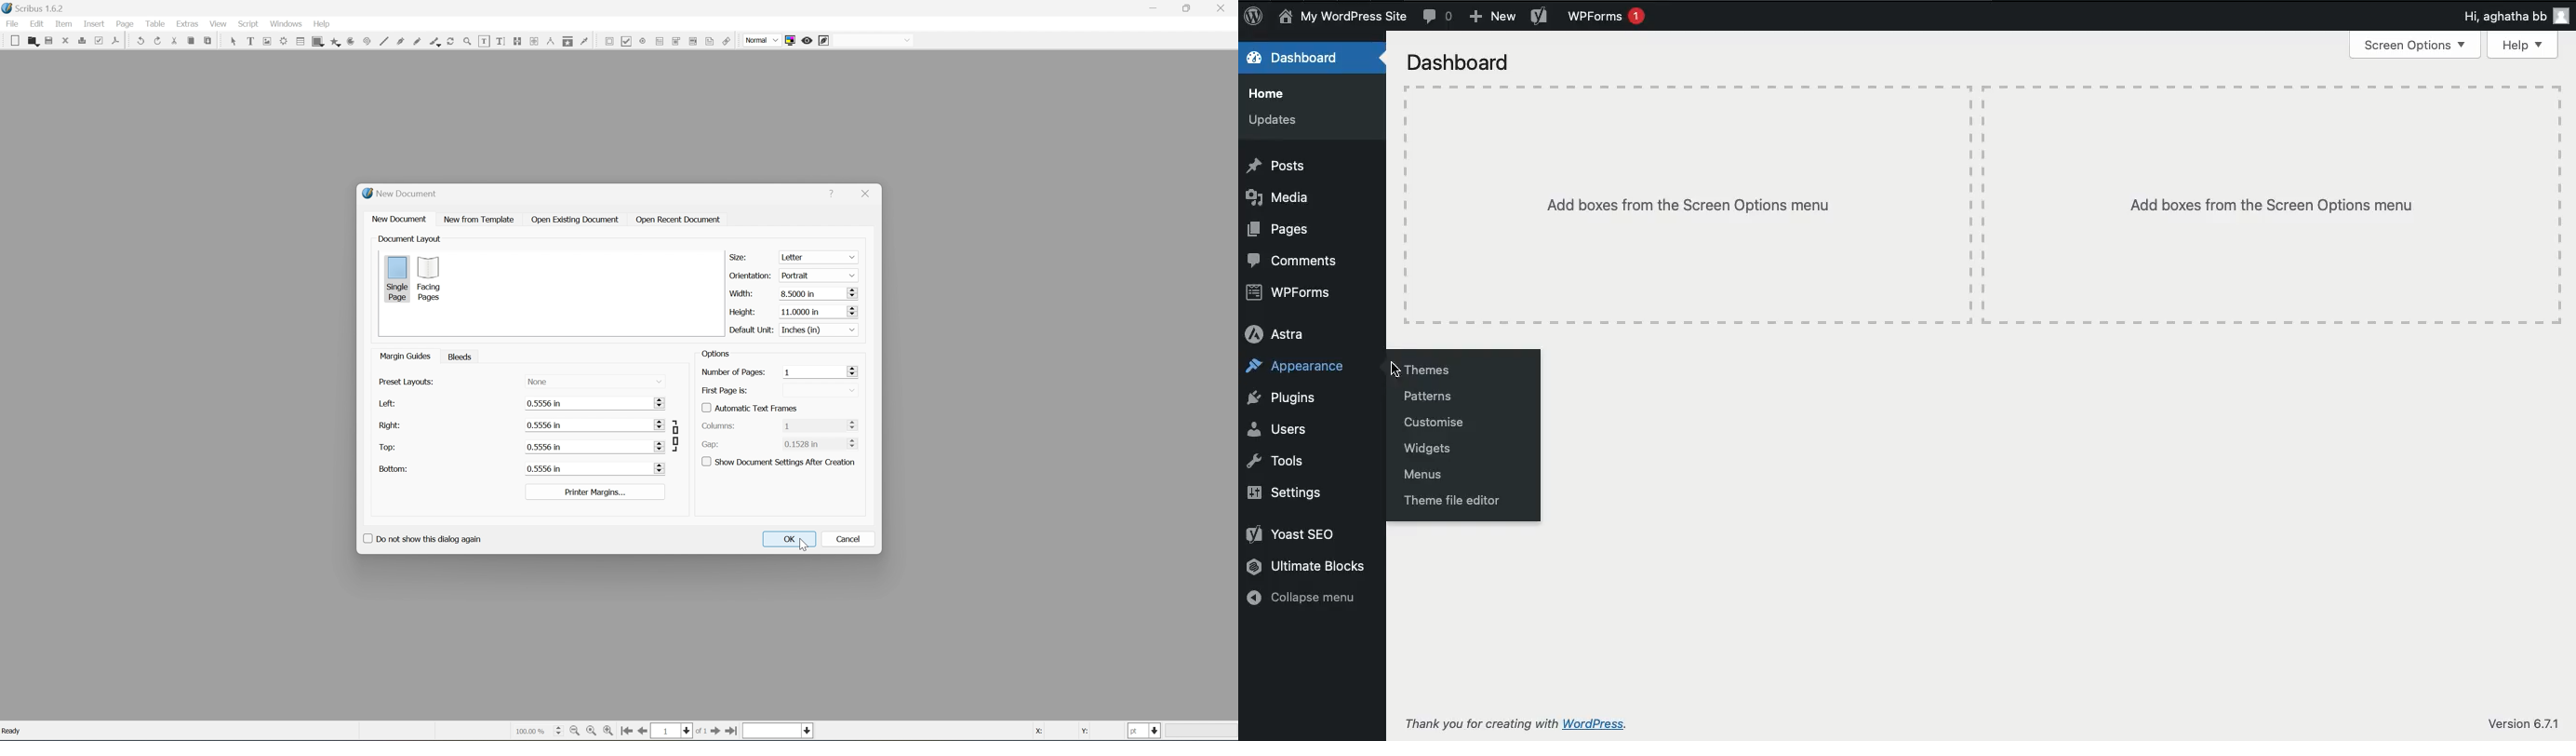 The width and height of the screenshot is (2576, 756). I want to click on preflight verifier, so click(98, 41).